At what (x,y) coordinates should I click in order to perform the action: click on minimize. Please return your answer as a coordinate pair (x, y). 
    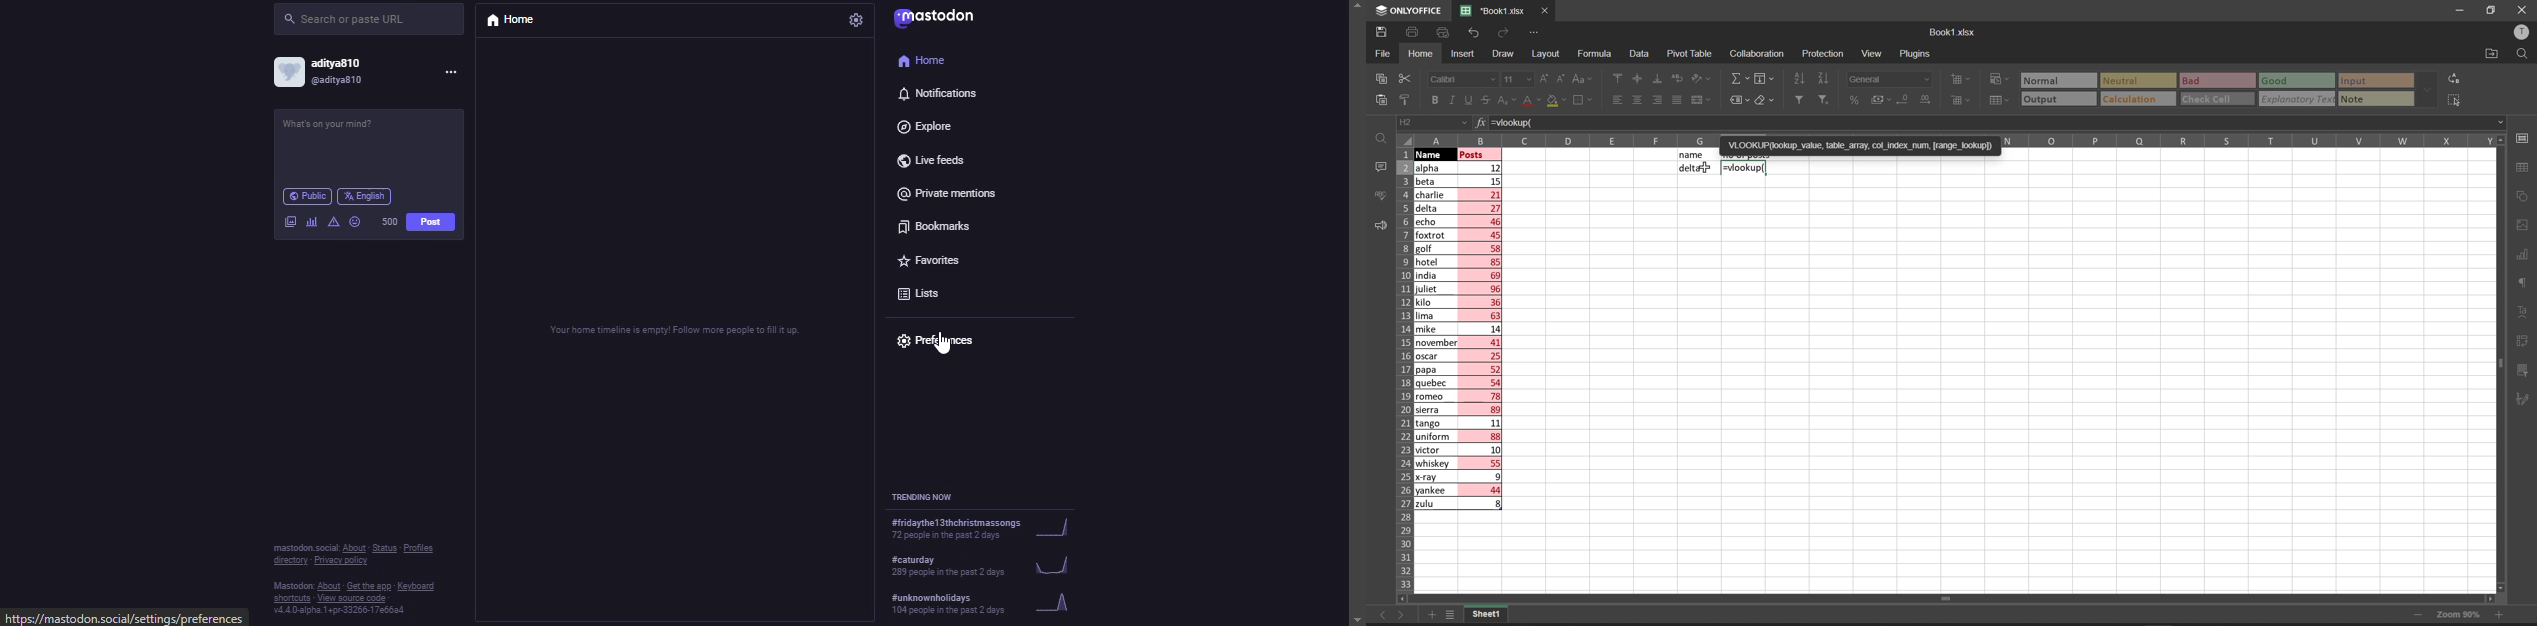
    Looking at the image, I should click on (2464, 11).